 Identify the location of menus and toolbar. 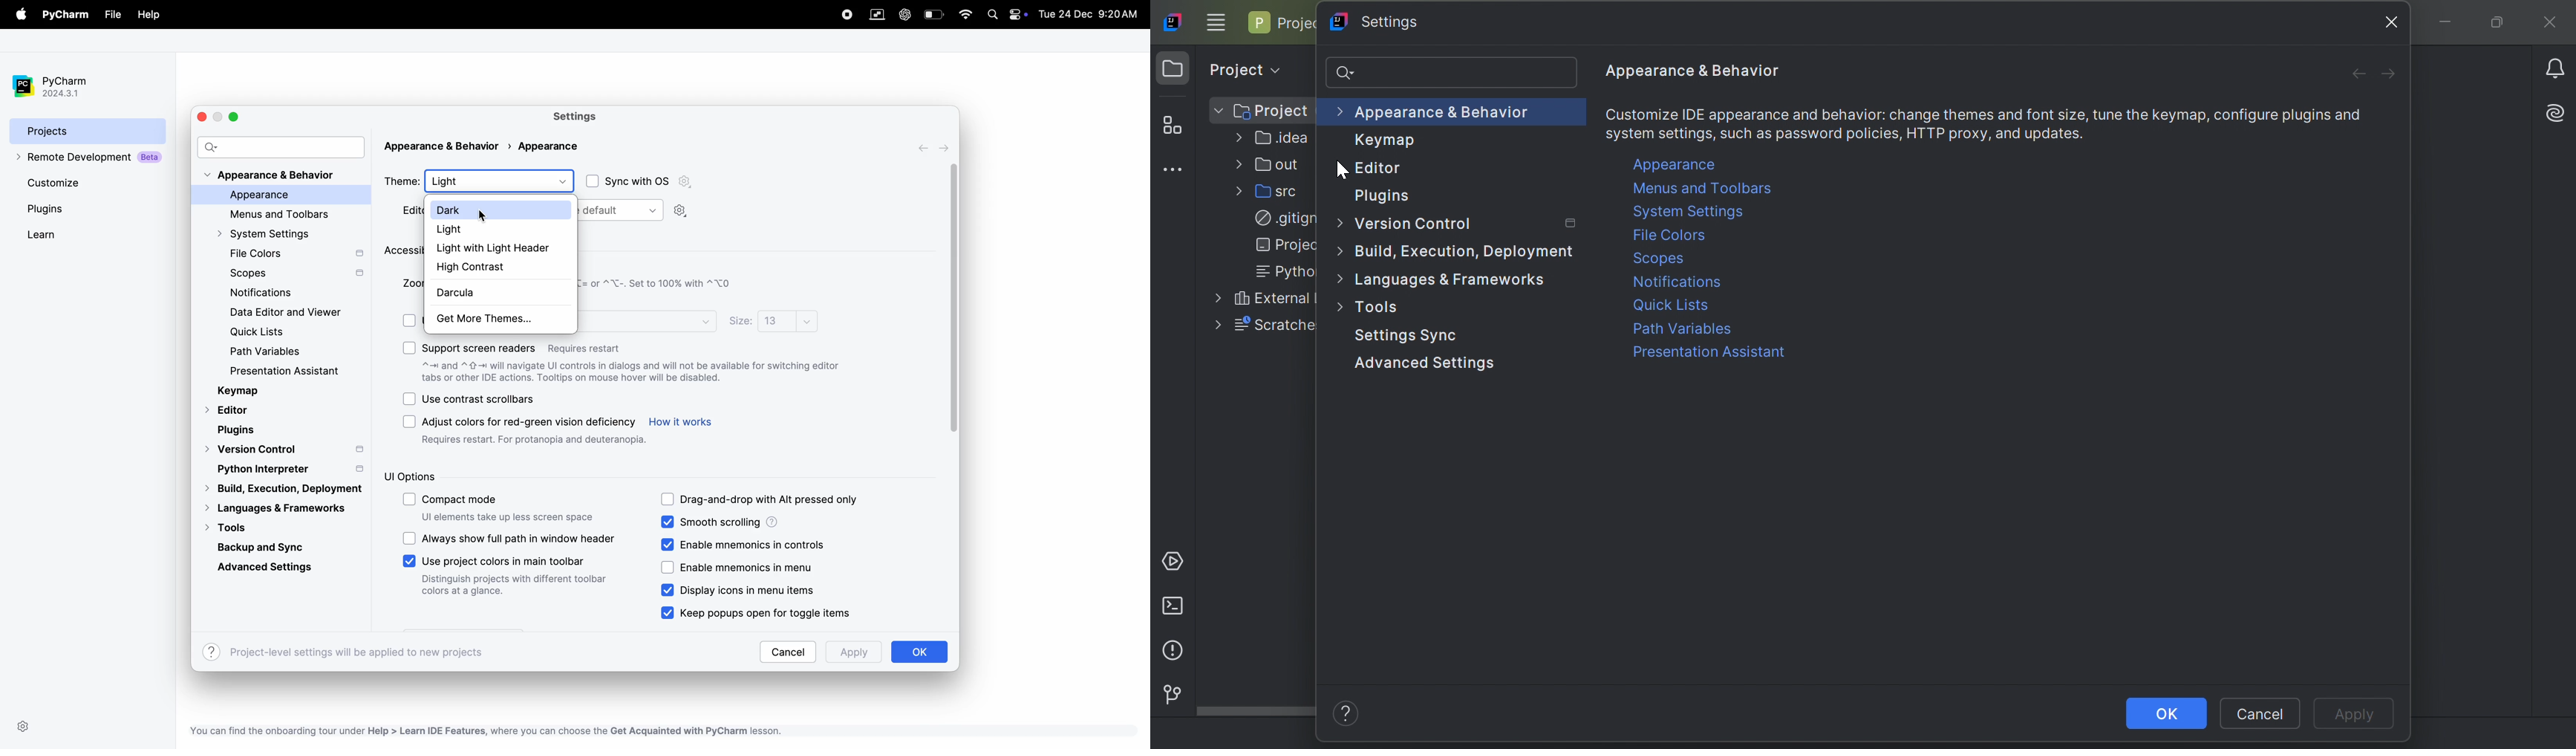
(285, 215).